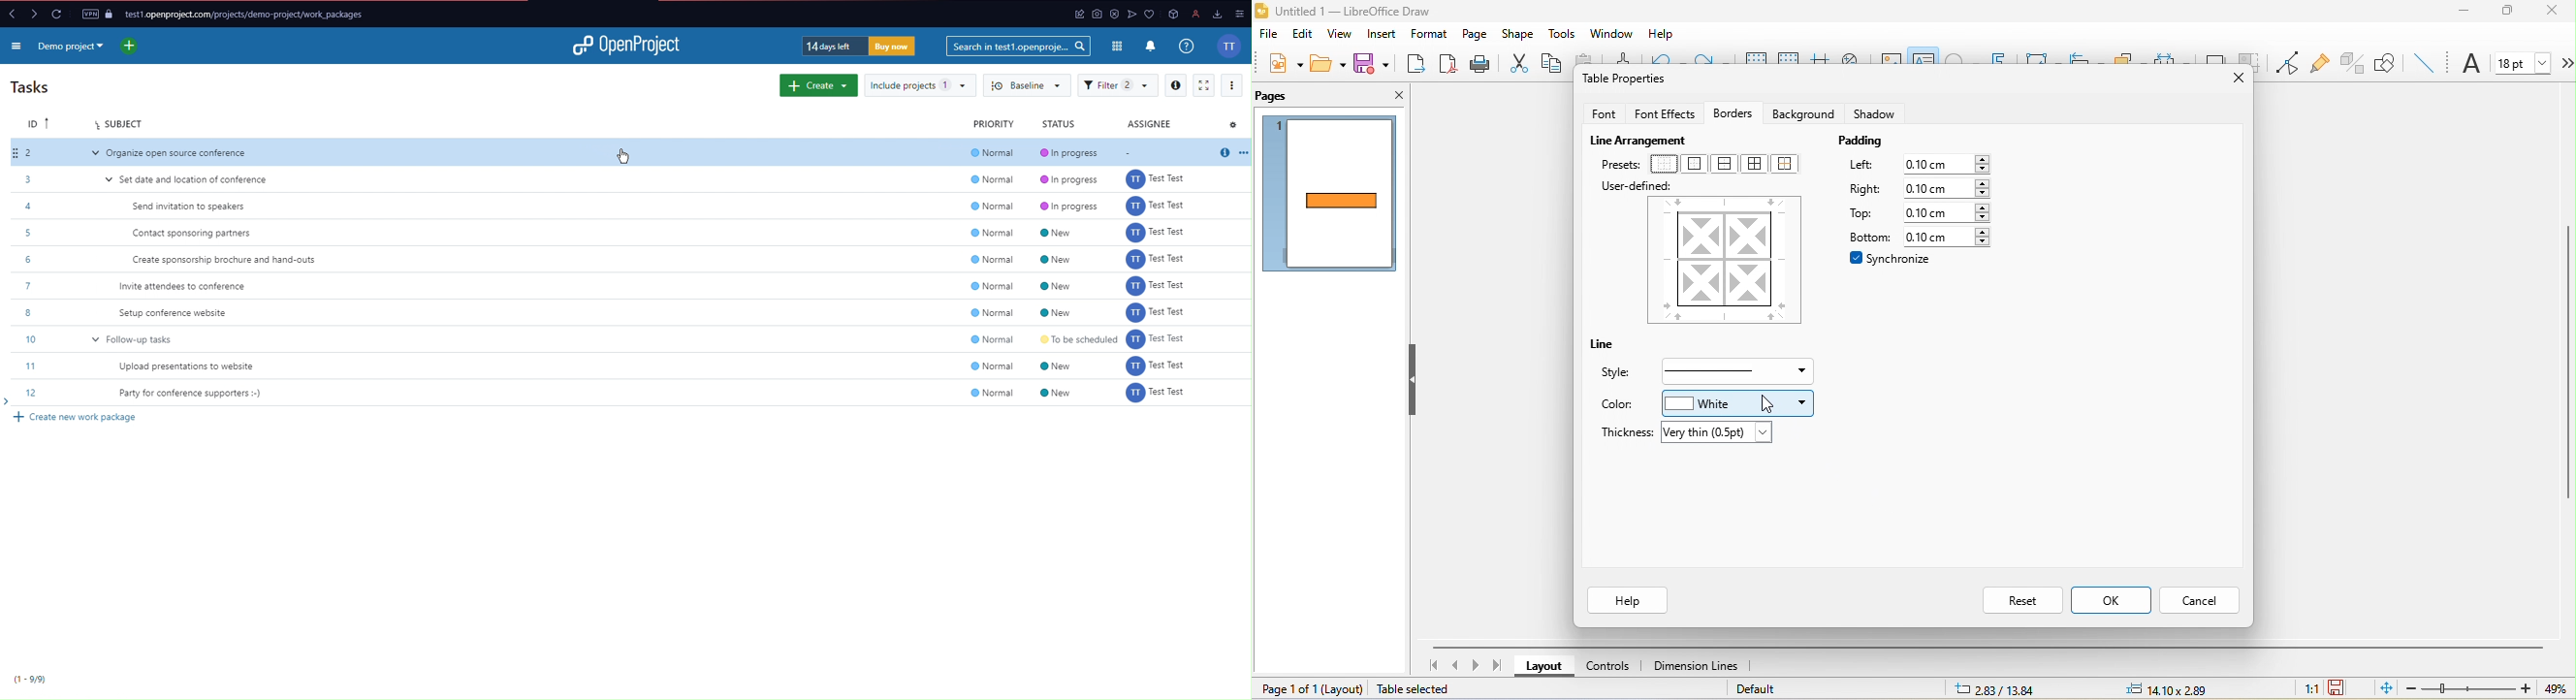  I want to click on Send invitation to speakers, so click(193, 205).